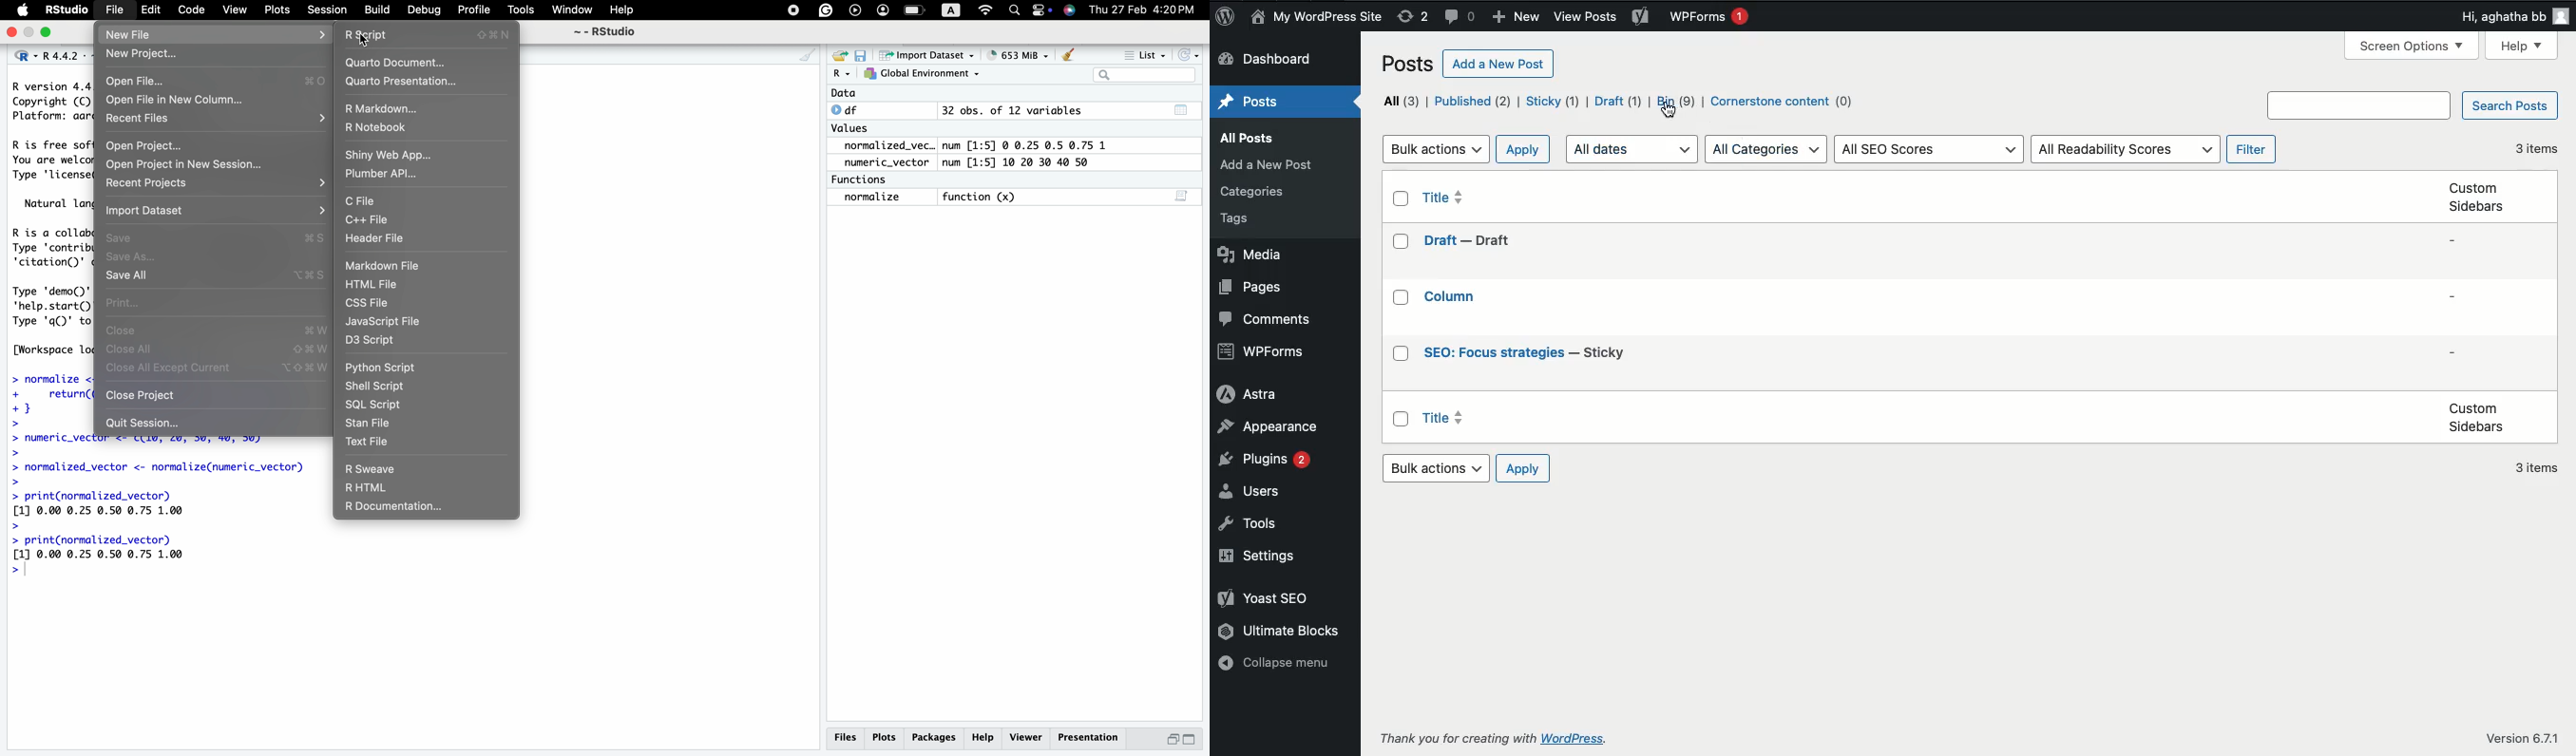 The width and height of the screenshot is (2576, 756). Describe the element at coordinates (141, 395) in the screenshot. I see `Close Project` at that location.